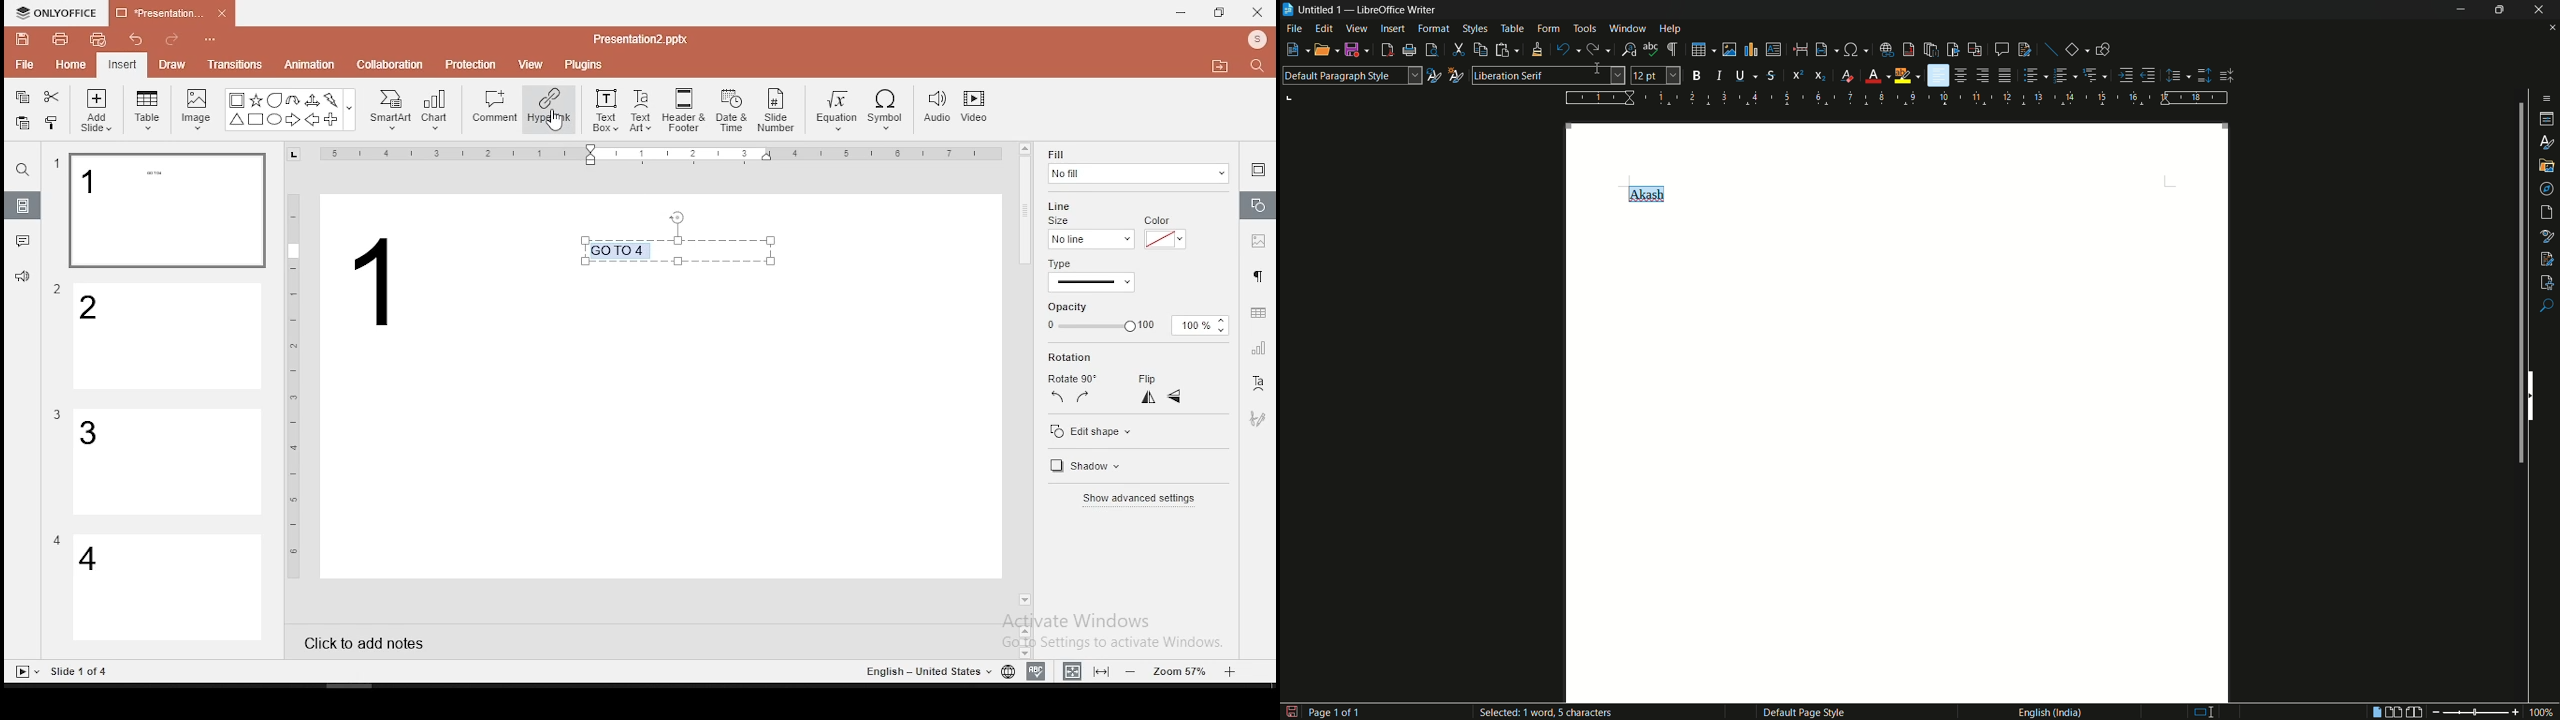 The width and height of the screenshot is (2576, 728). Describe the element at coordinates (2499, 9) in the screenshot. I see `maximize or restore` at that location.